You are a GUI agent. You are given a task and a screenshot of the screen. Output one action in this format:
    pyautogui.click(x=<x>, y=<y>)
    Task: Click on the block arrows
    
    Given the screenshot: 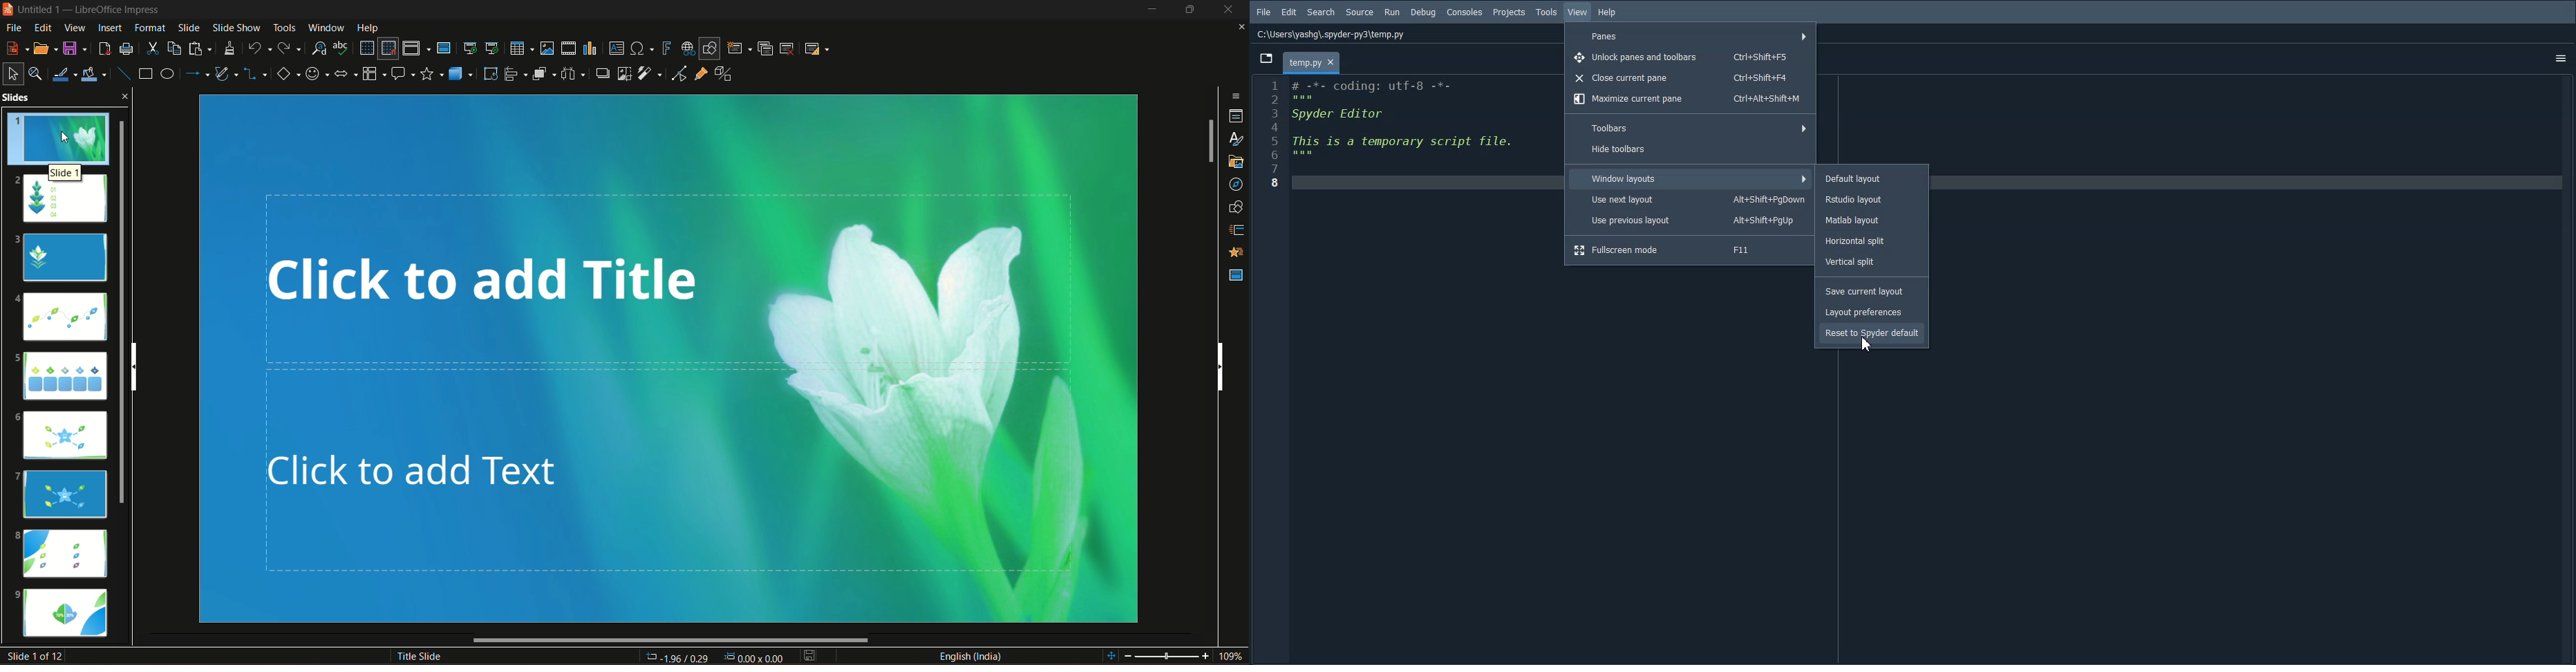 What is the action you would take?
    pyautogui.click(x=346, y=74)
    